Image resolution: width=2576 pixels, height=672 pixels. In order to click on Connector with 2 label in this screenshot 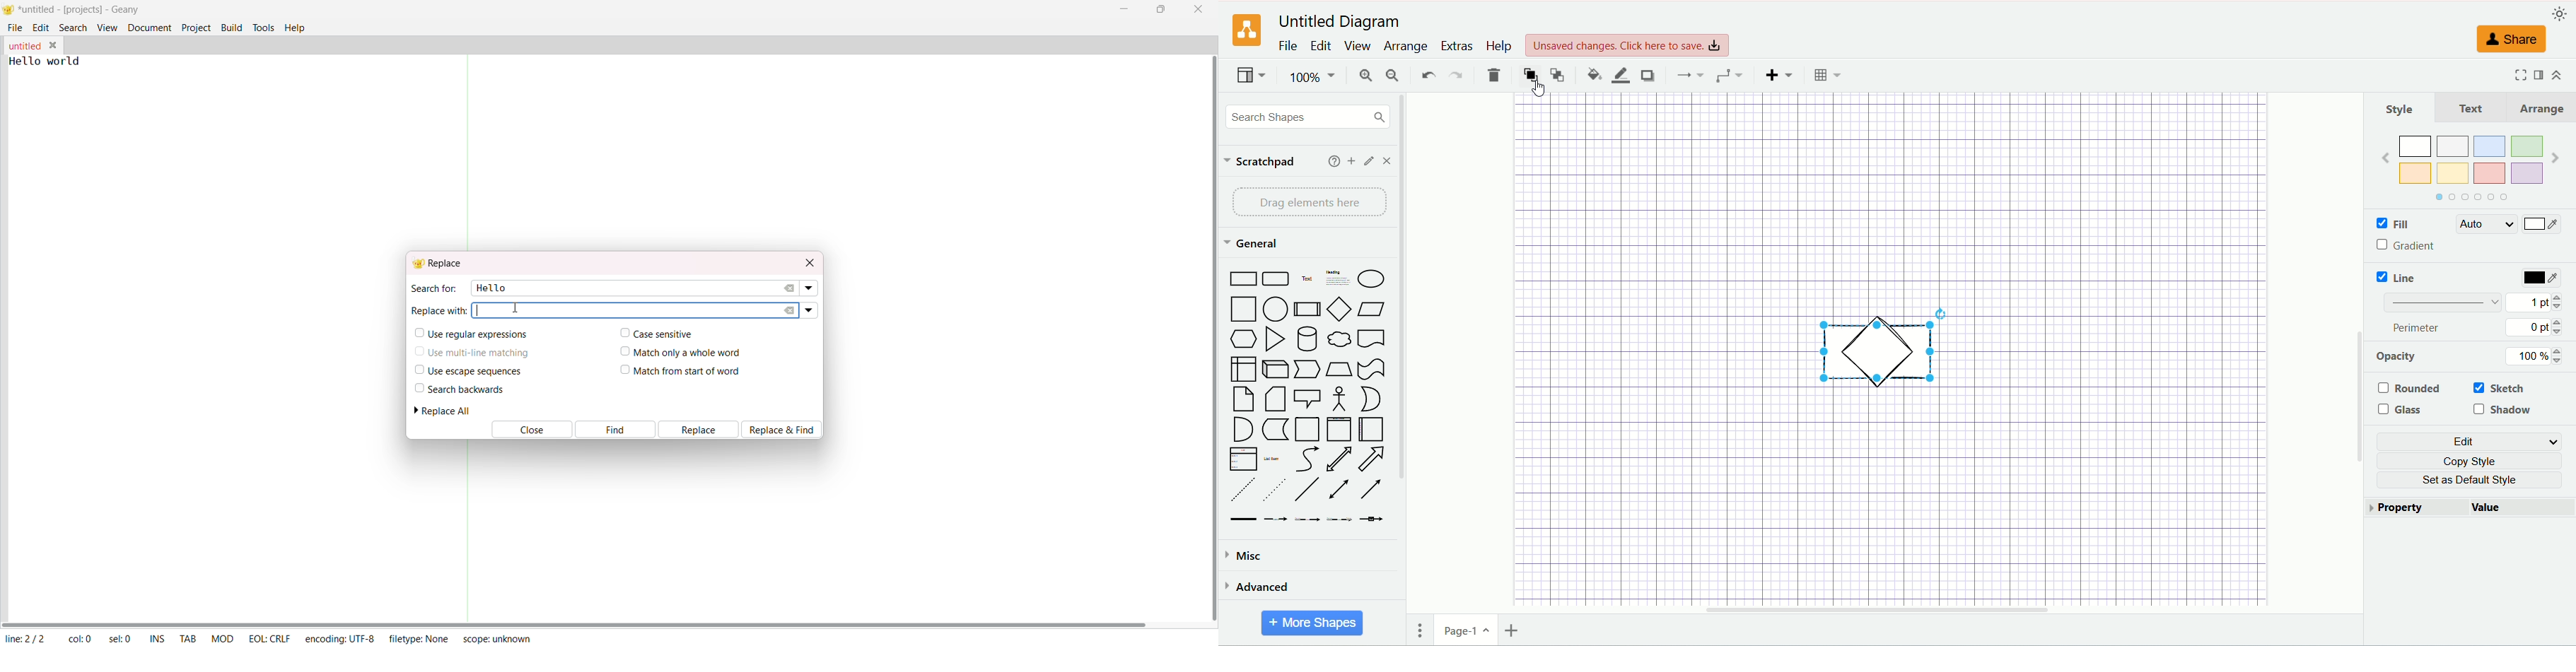, I will do `click(1310, 520)`.